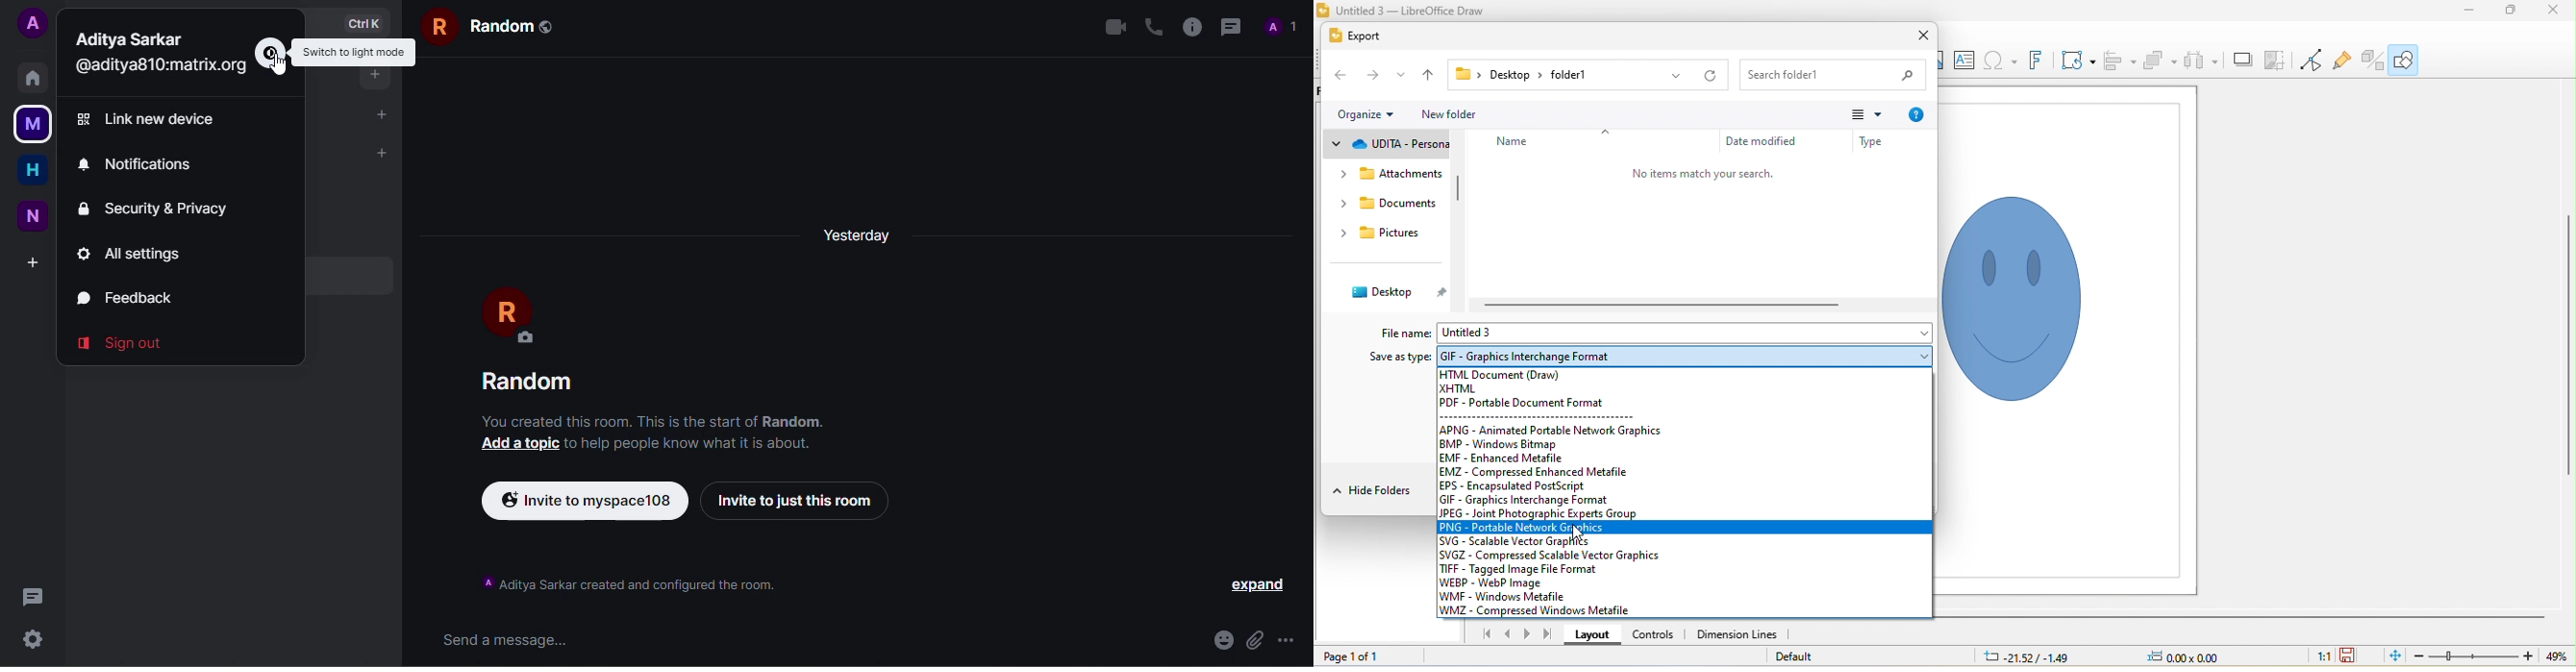 The image size is (2576, 672). What do you see at coordinates (270, 52) in the screenshot?
I see `change mode` at bounding box center [270, 52].